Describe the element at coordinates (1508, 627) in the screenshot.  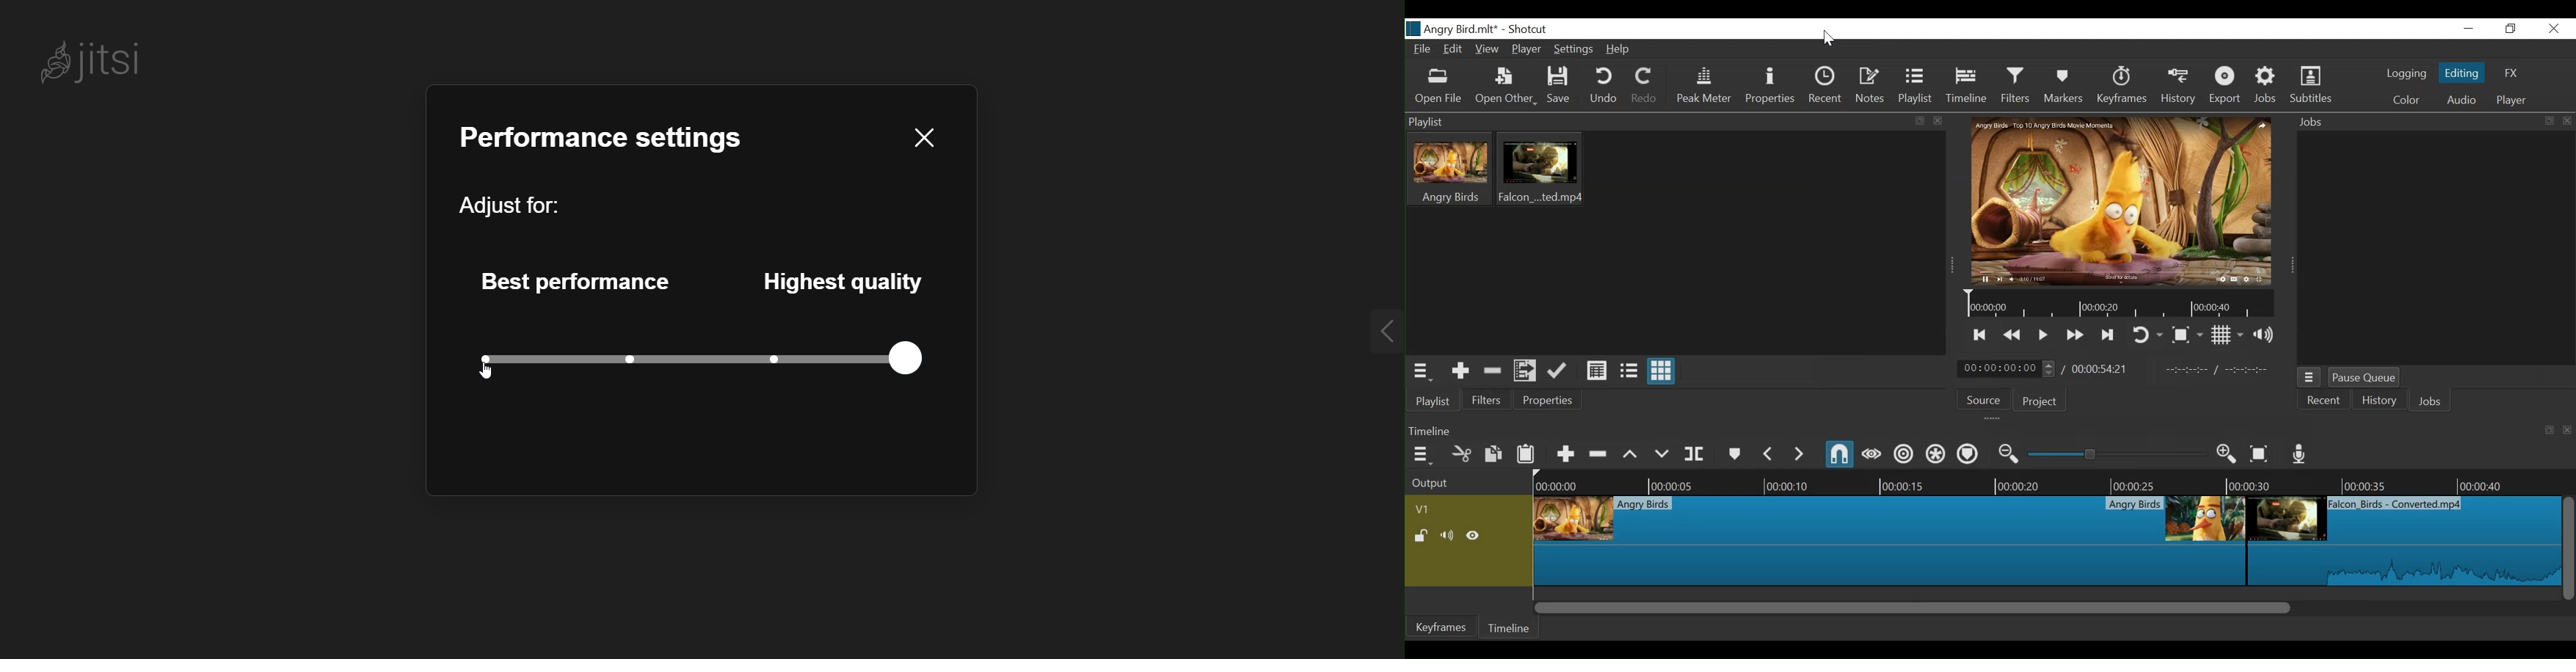
I see `Timeline` at that location.